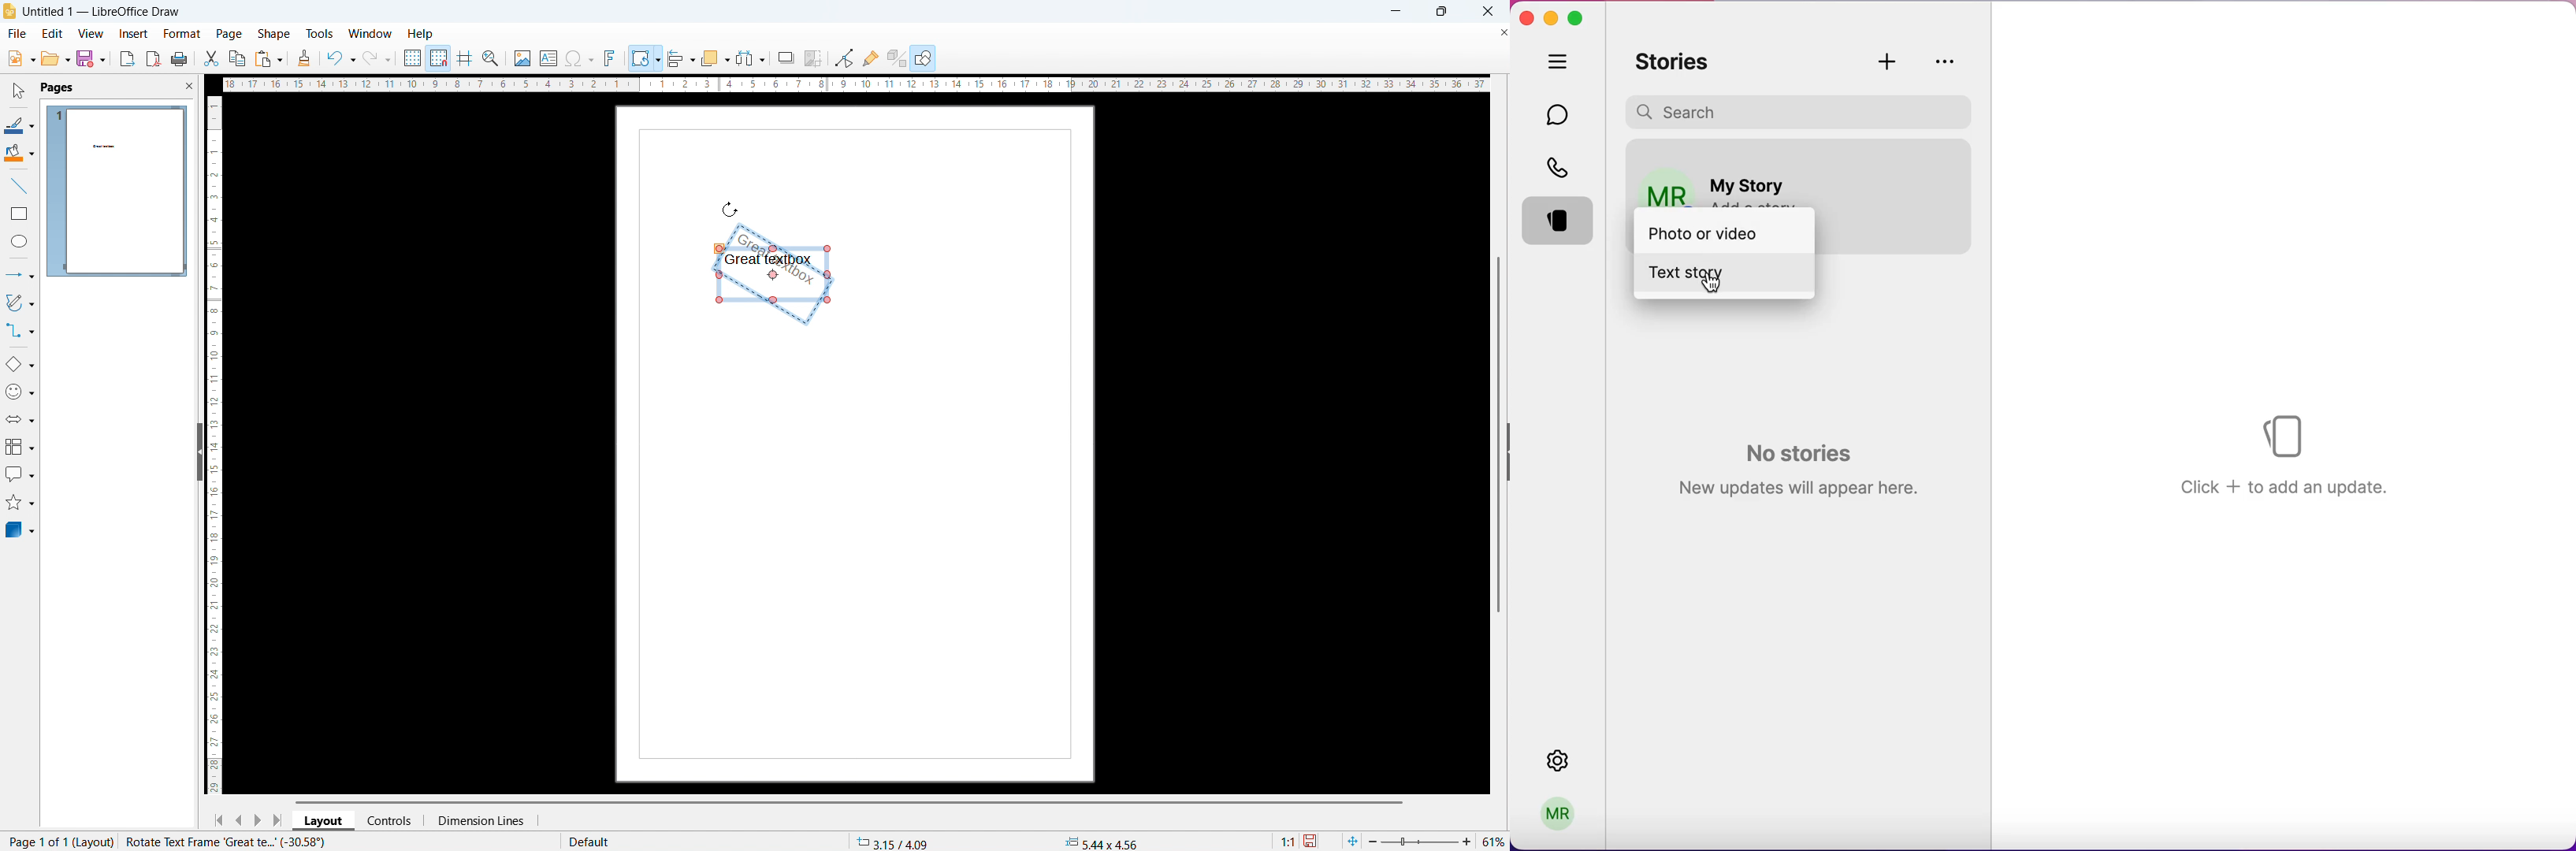  I want to click on save , so click(1311, 840).